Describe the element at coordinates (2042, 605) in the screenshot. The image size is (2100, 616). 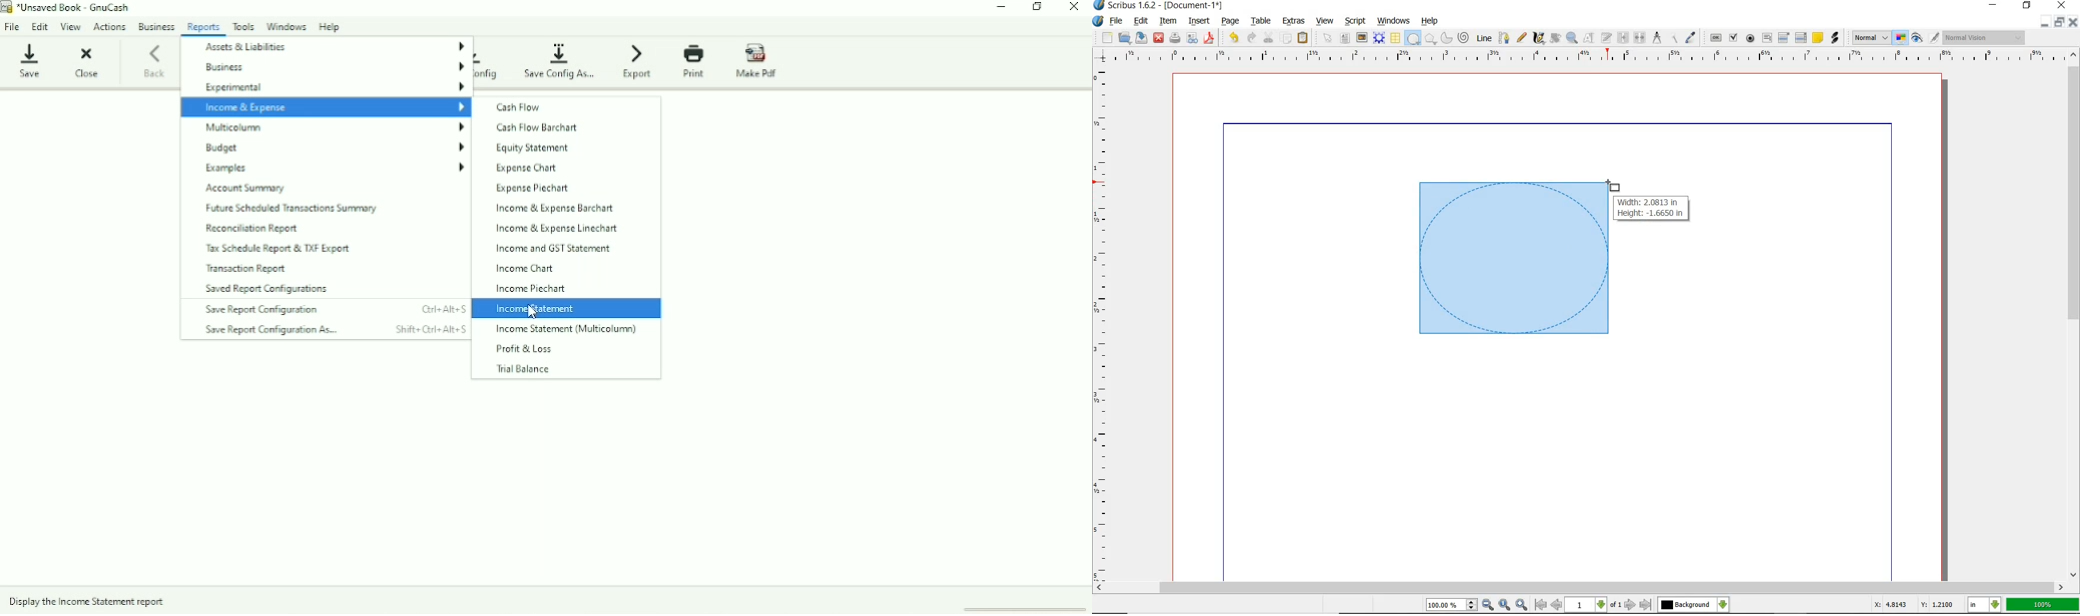
I see `ZOOM FACTOR` at that location.